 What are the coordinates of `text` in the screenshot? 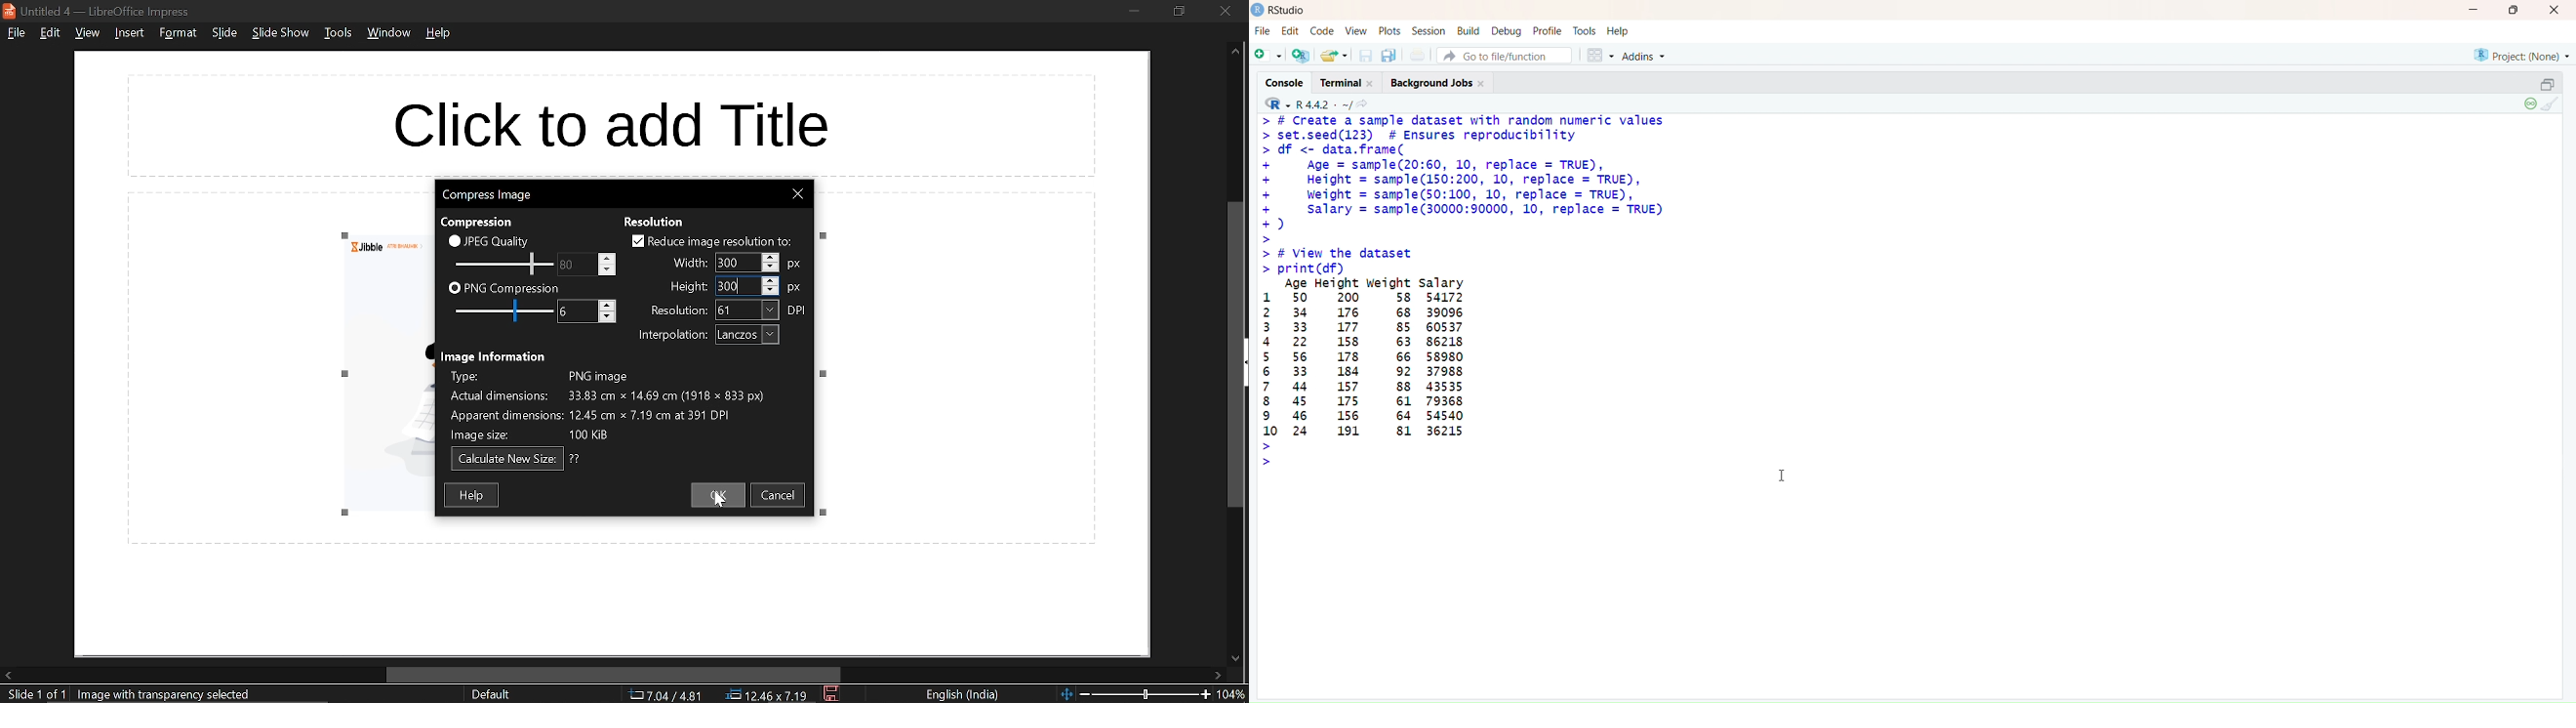 It's located at (689, 287).